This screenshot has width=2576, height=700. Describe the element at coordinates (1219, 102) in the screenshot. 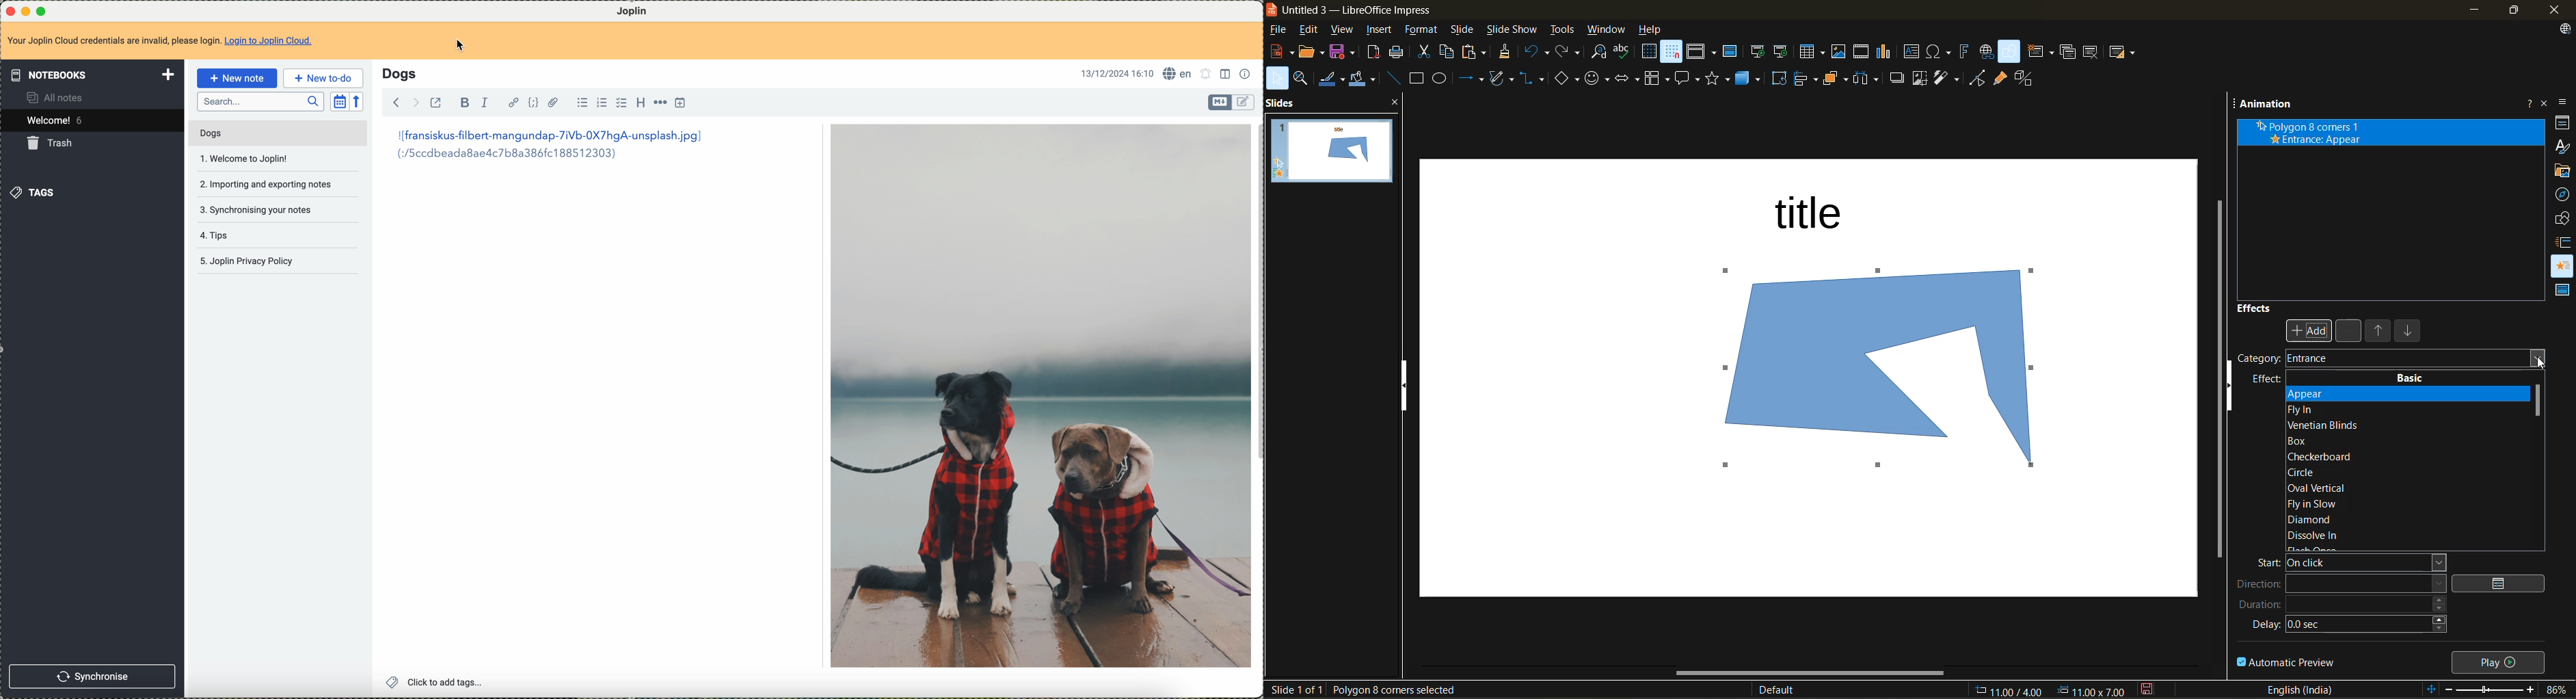

I see `toggle editor` at that location.